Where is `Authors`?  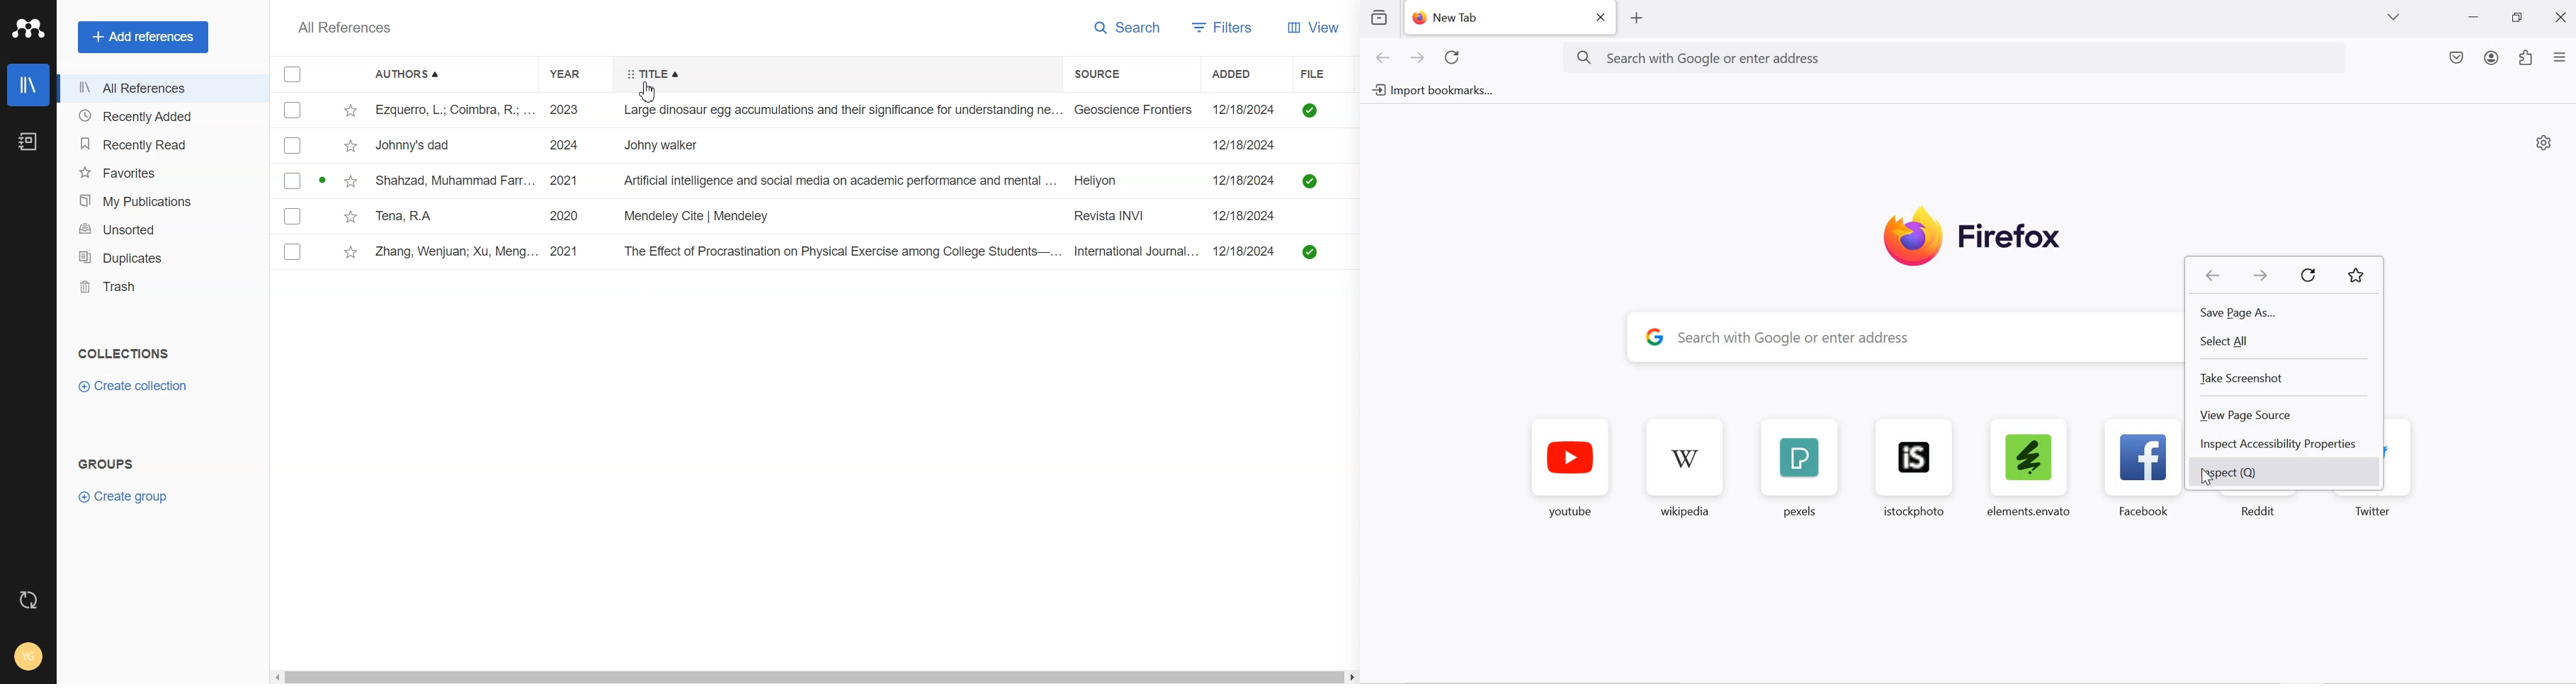 Authors is located at coordinates (412, 74).